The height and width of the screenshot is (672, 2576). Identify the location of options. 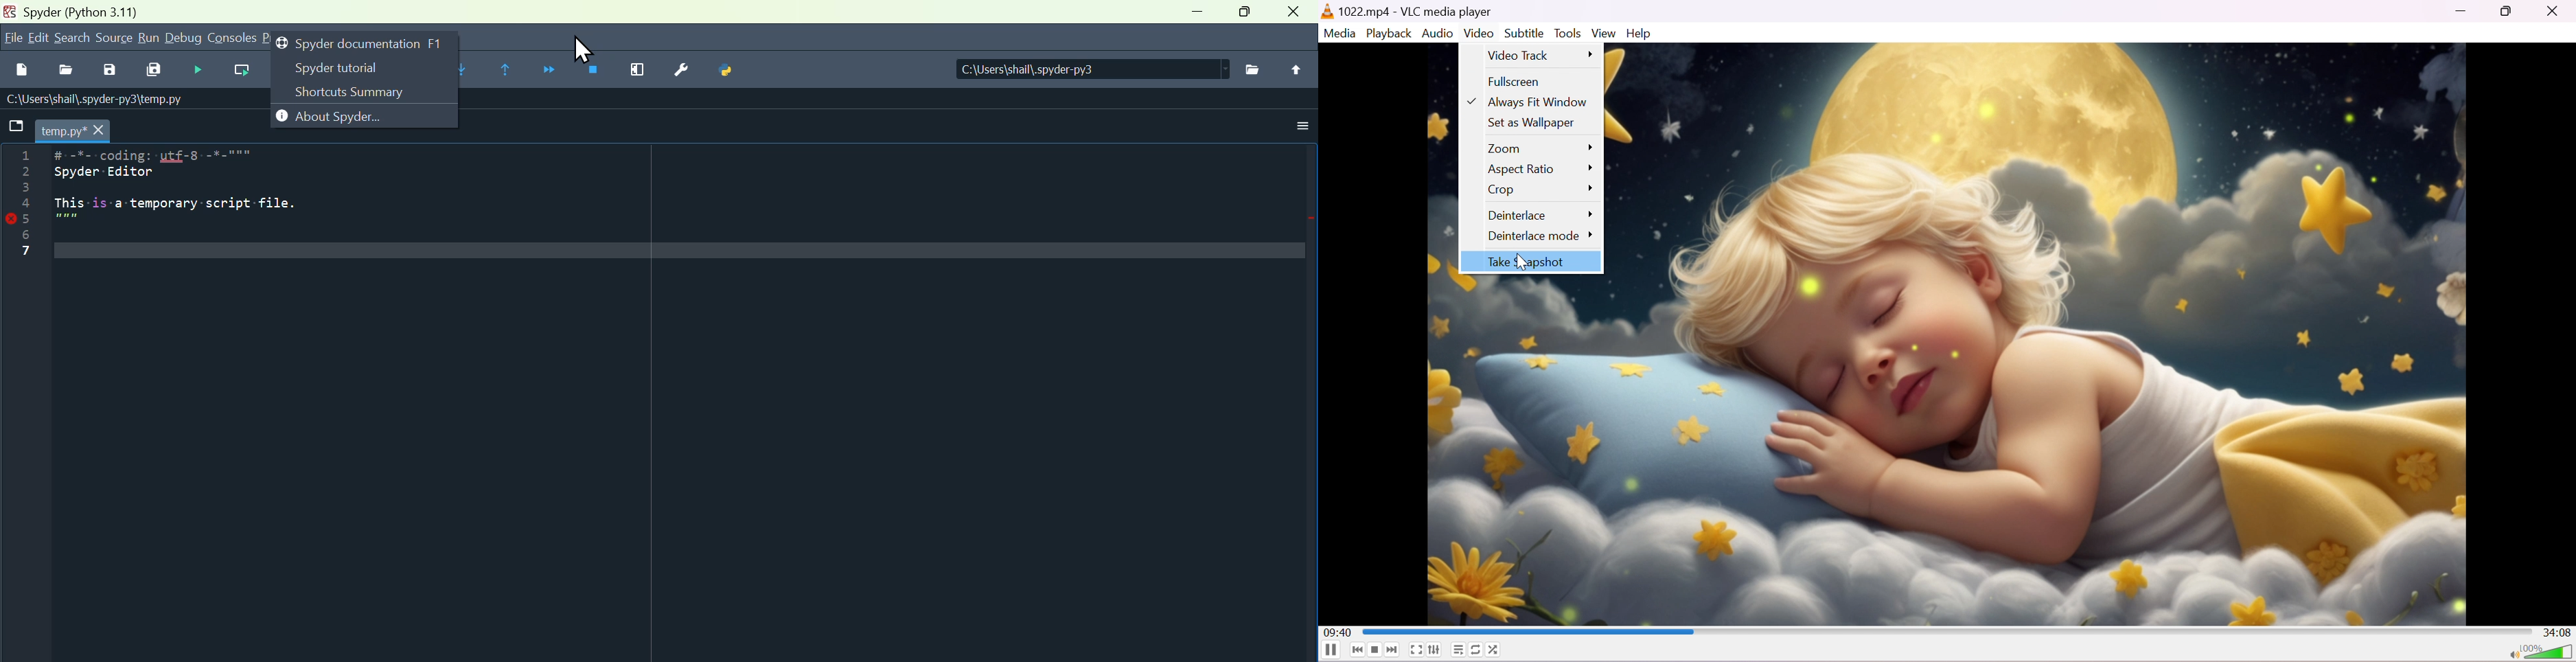
(1303, 126).